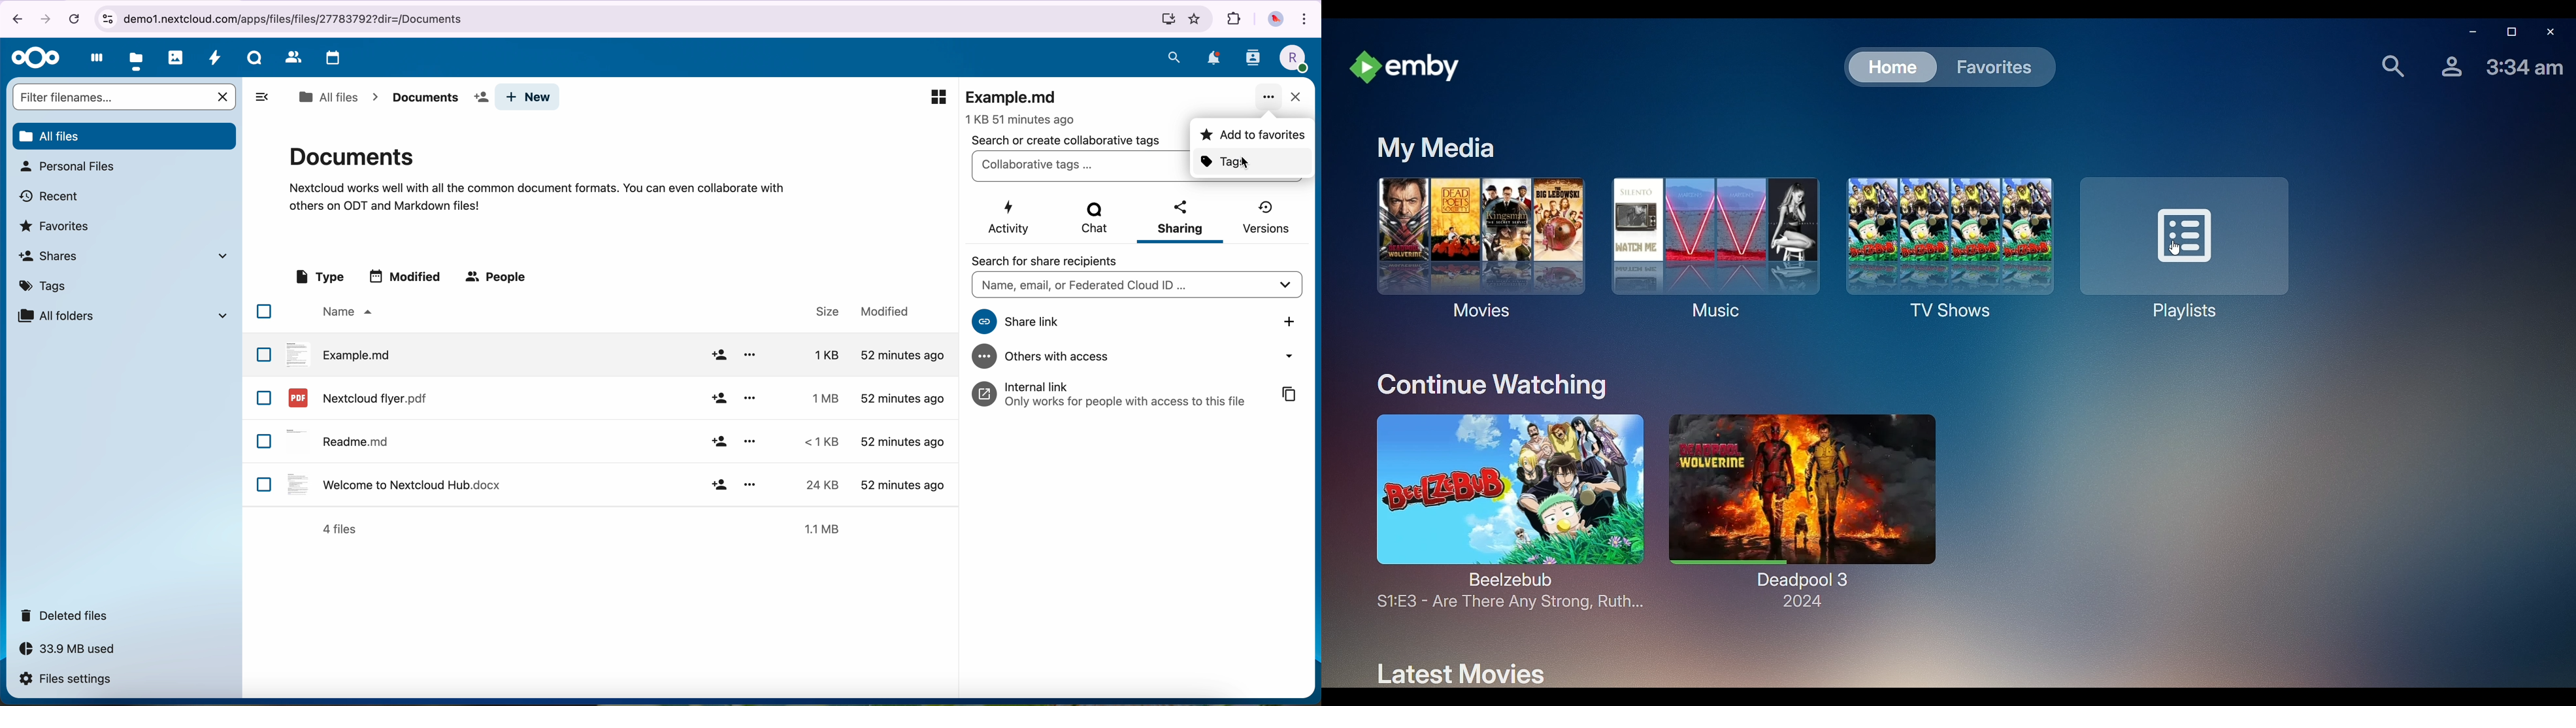 The image size is (2576, 728). I want to click on extensions, so click(1234, 20).